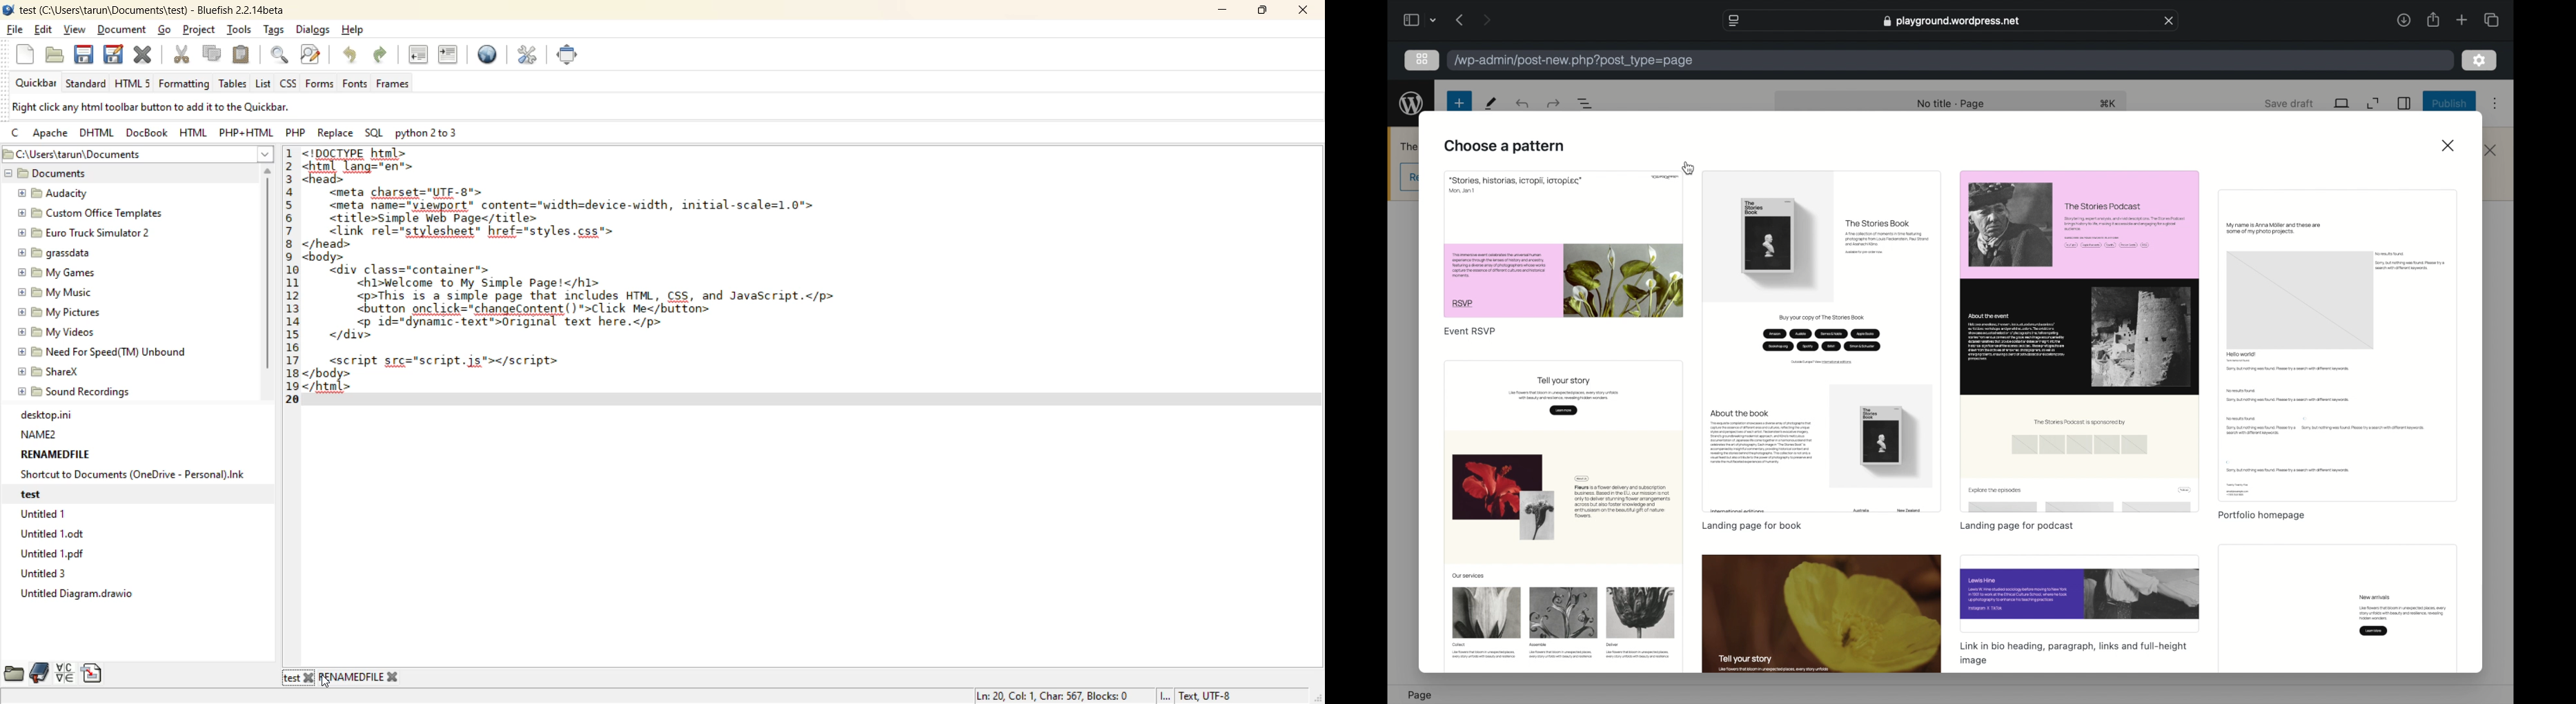 The width and height of the screenshot is (2576, 728). What do you see at coordinates (60, 291) in the screenshot?
I see `My Music` at bounding box center [60, 291].